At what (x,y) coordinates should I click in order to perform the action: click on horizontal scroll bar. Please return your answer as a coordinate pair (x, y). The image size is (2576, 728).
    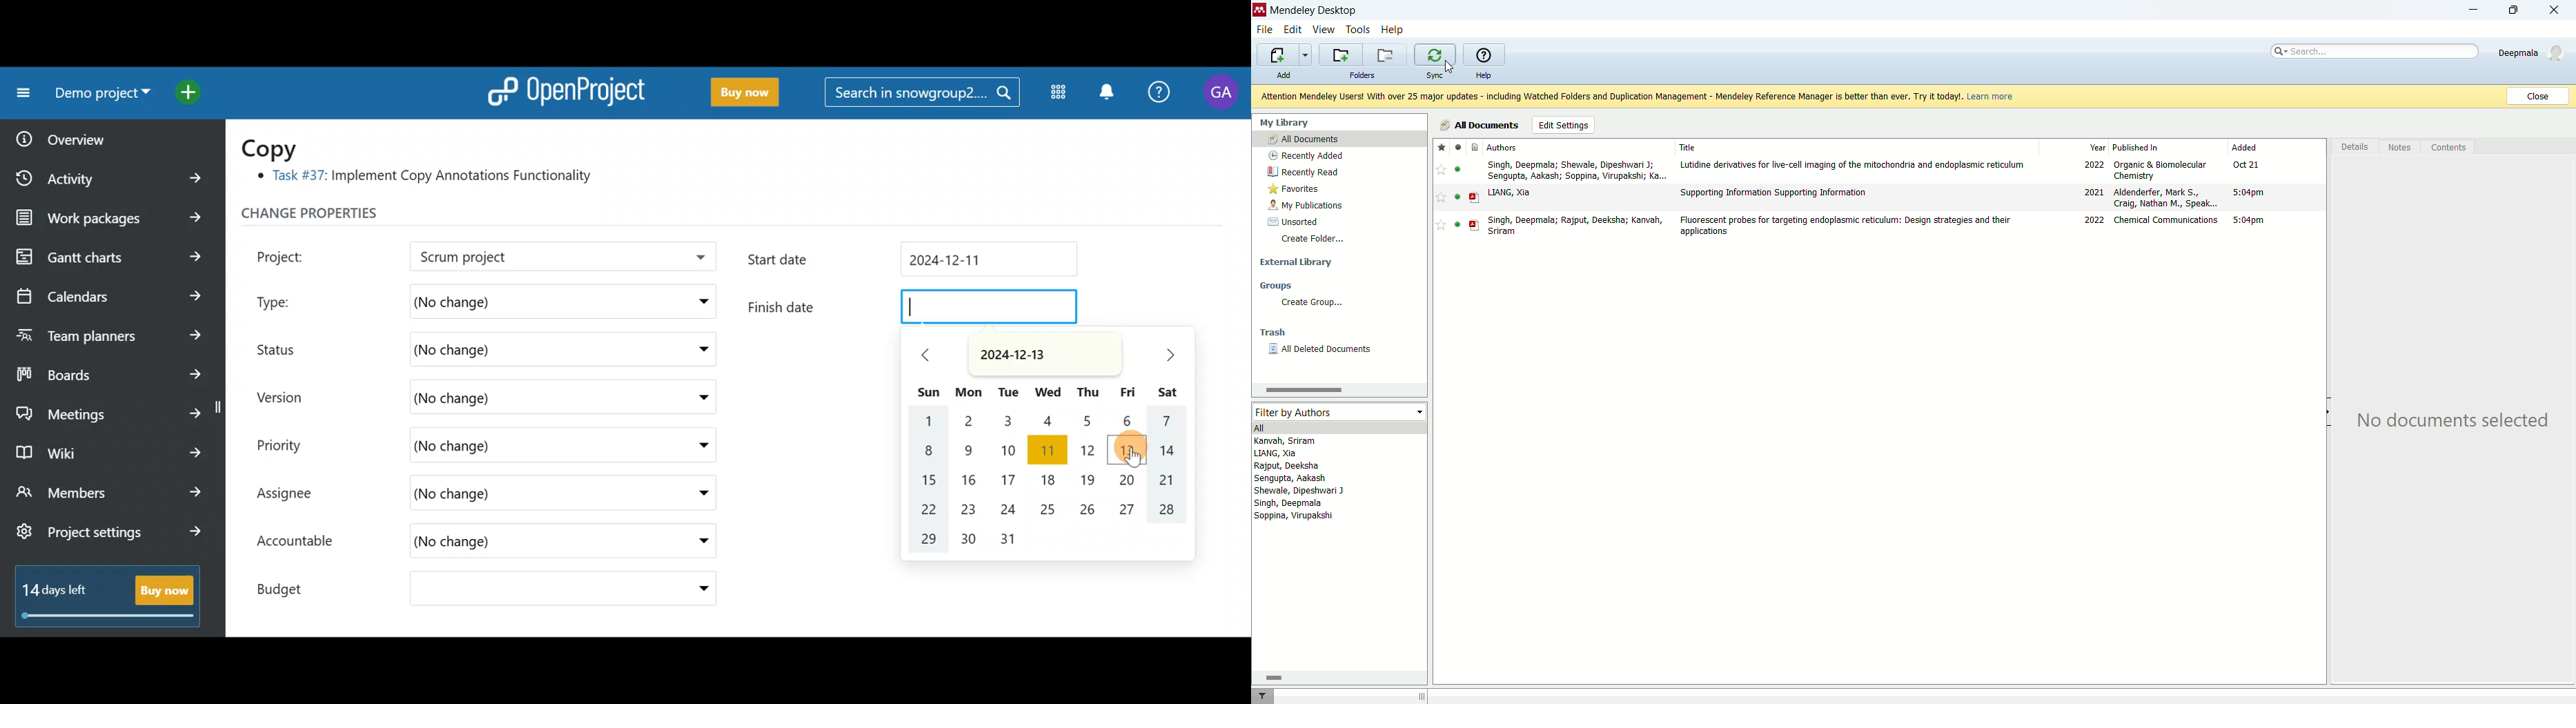
    Looking at the image, I should click on (1339, 678).